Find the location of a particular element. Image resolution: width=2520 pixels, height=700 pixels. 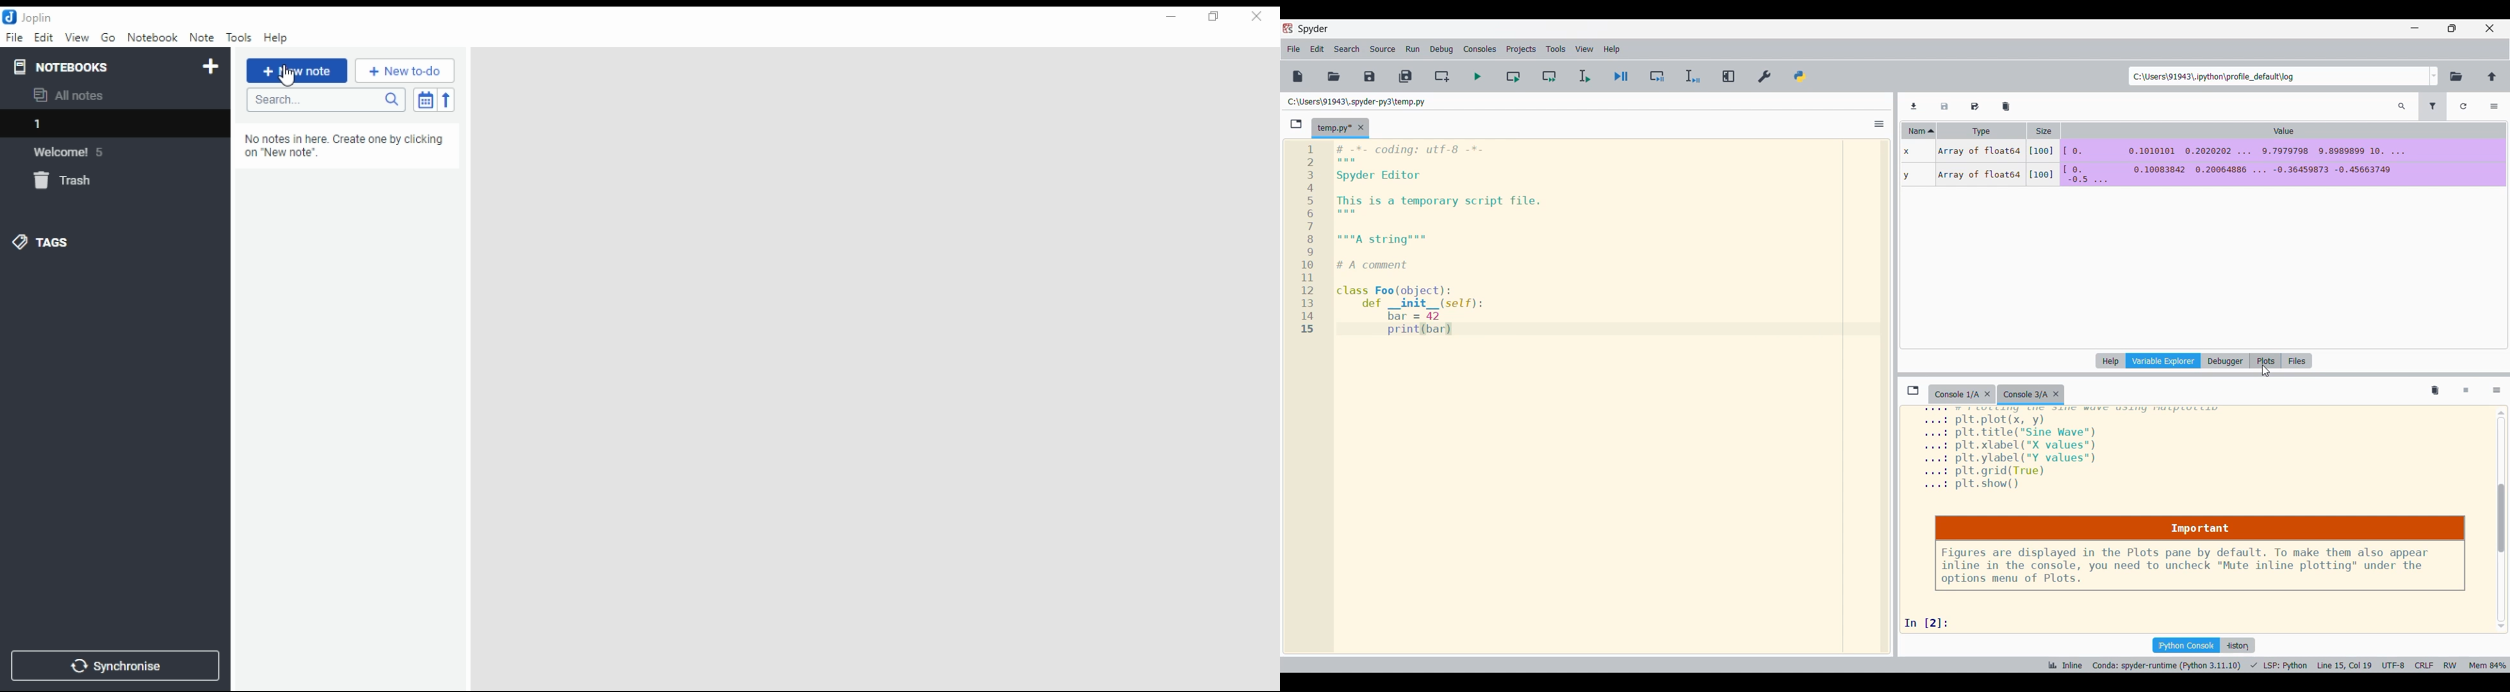

synchronize is located at coordinates (116, 666).